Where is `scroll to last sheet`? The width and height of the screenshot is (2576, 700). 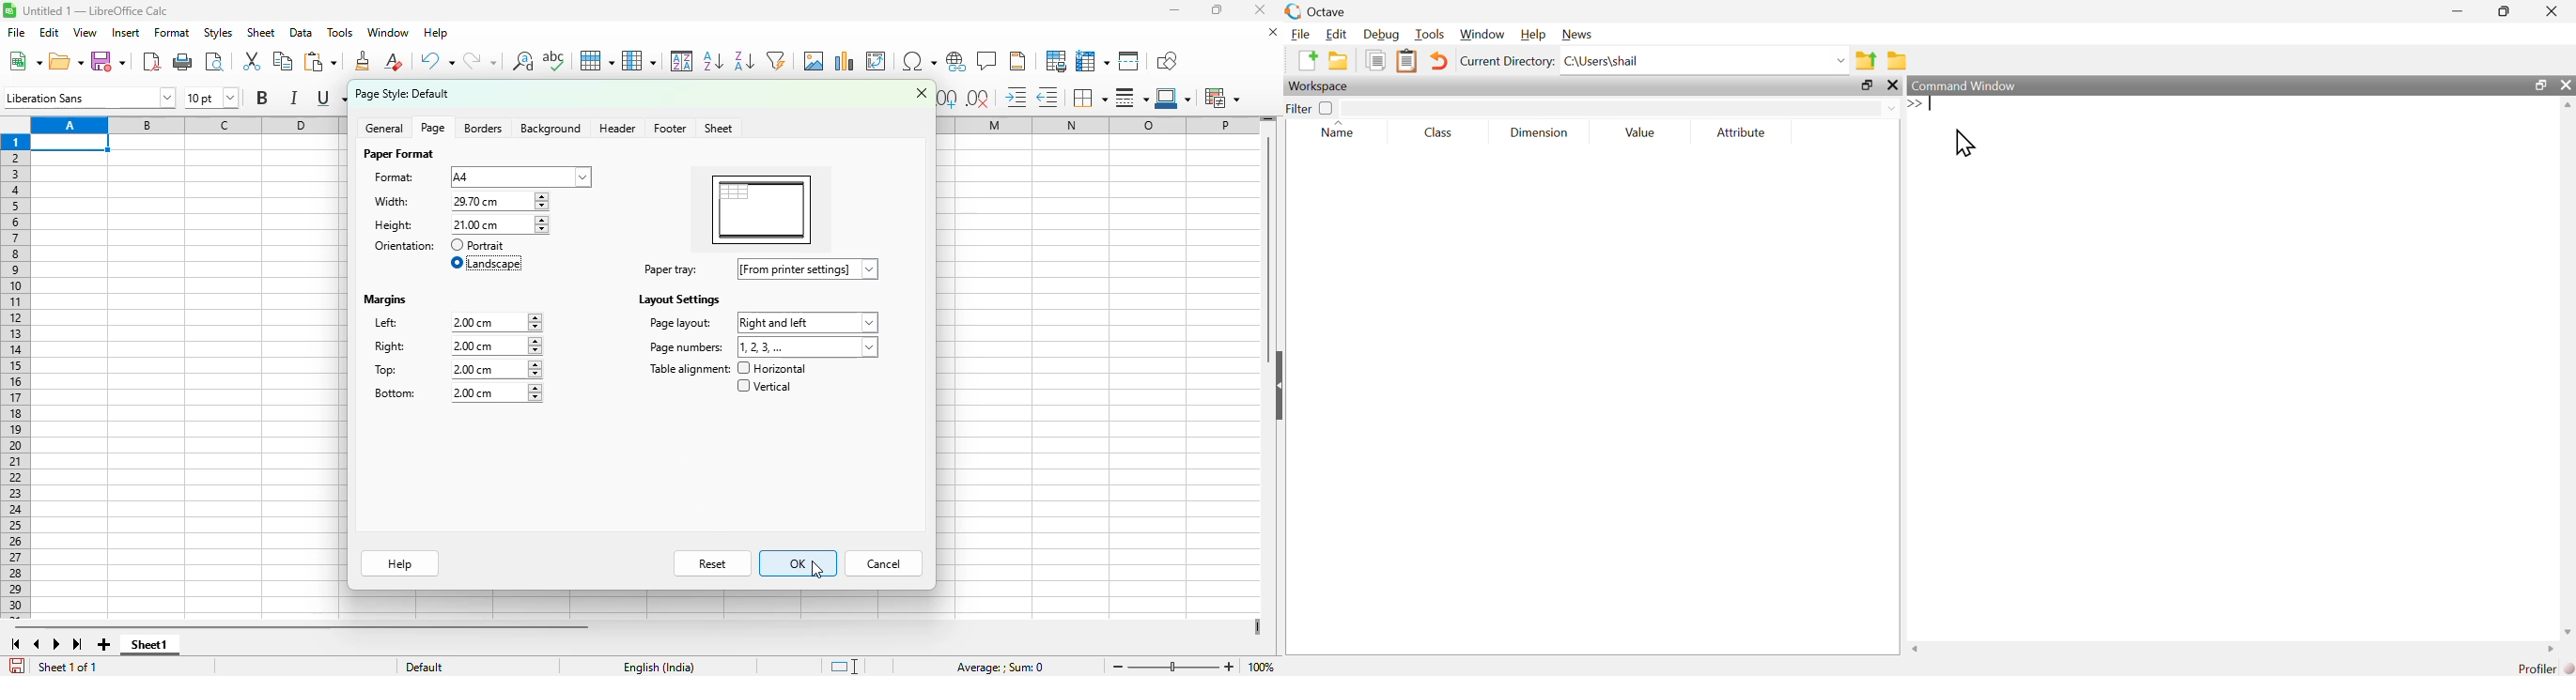
scroll to last sheet is located at coordinates (78, 644).